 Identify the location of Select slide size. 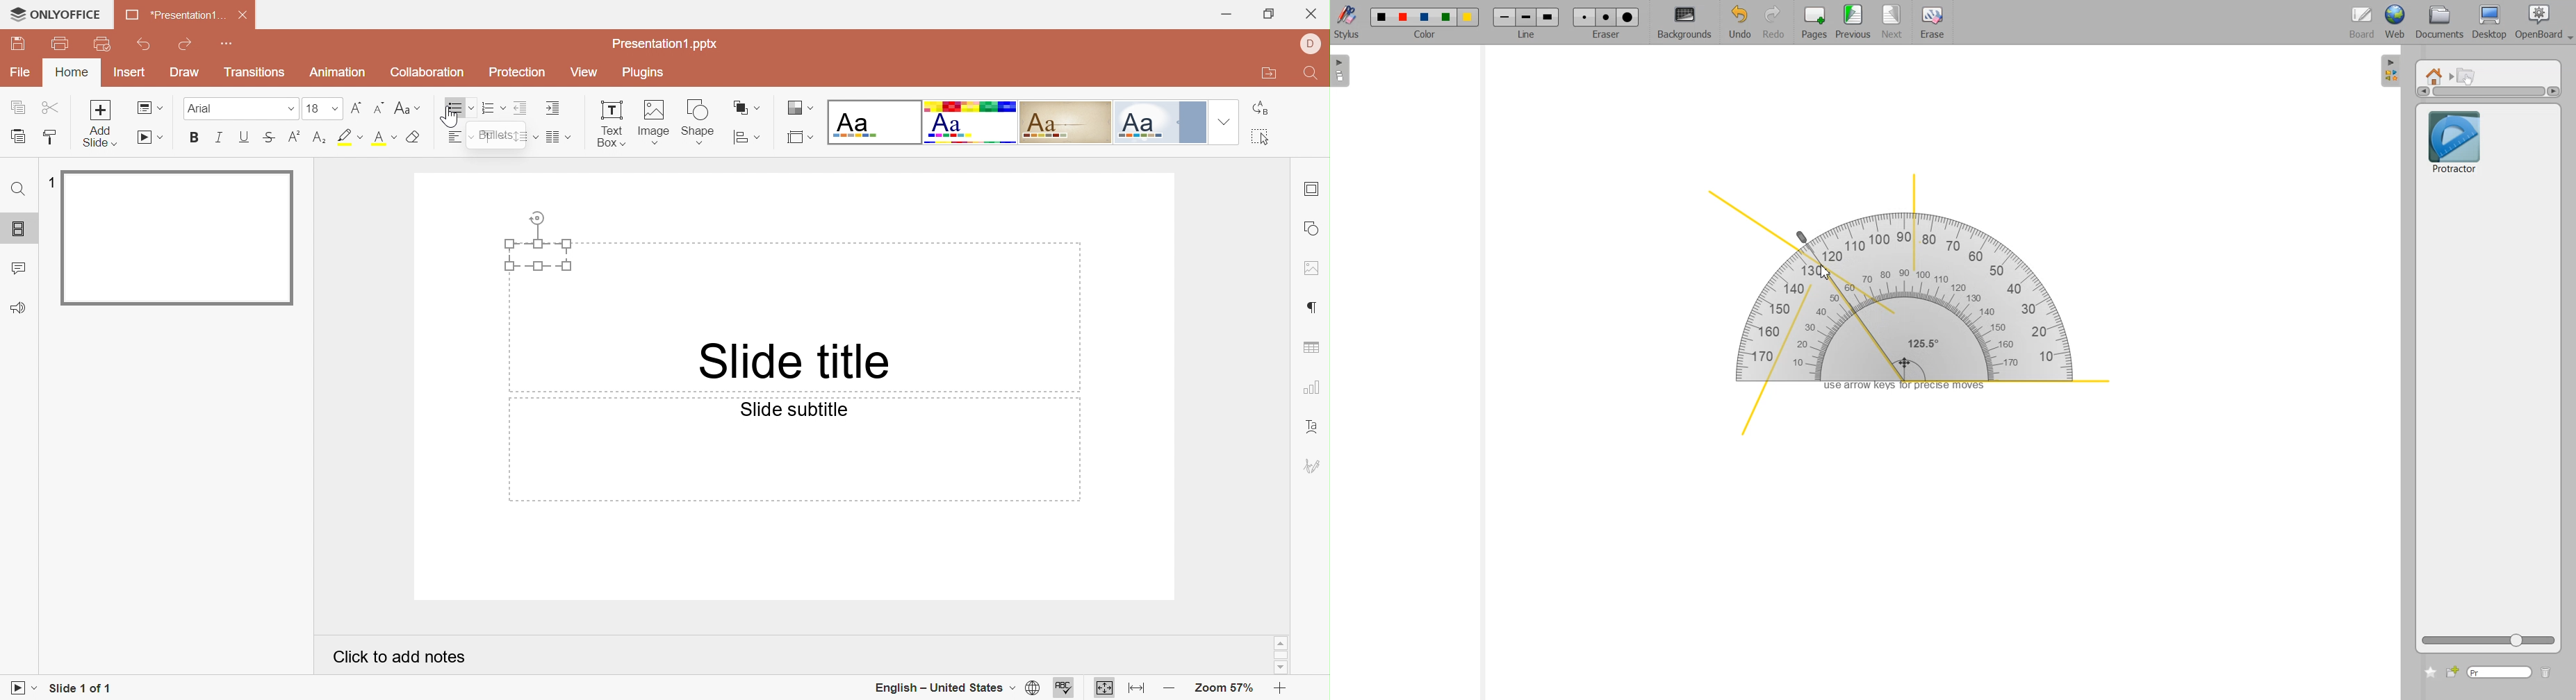
(802, 138).